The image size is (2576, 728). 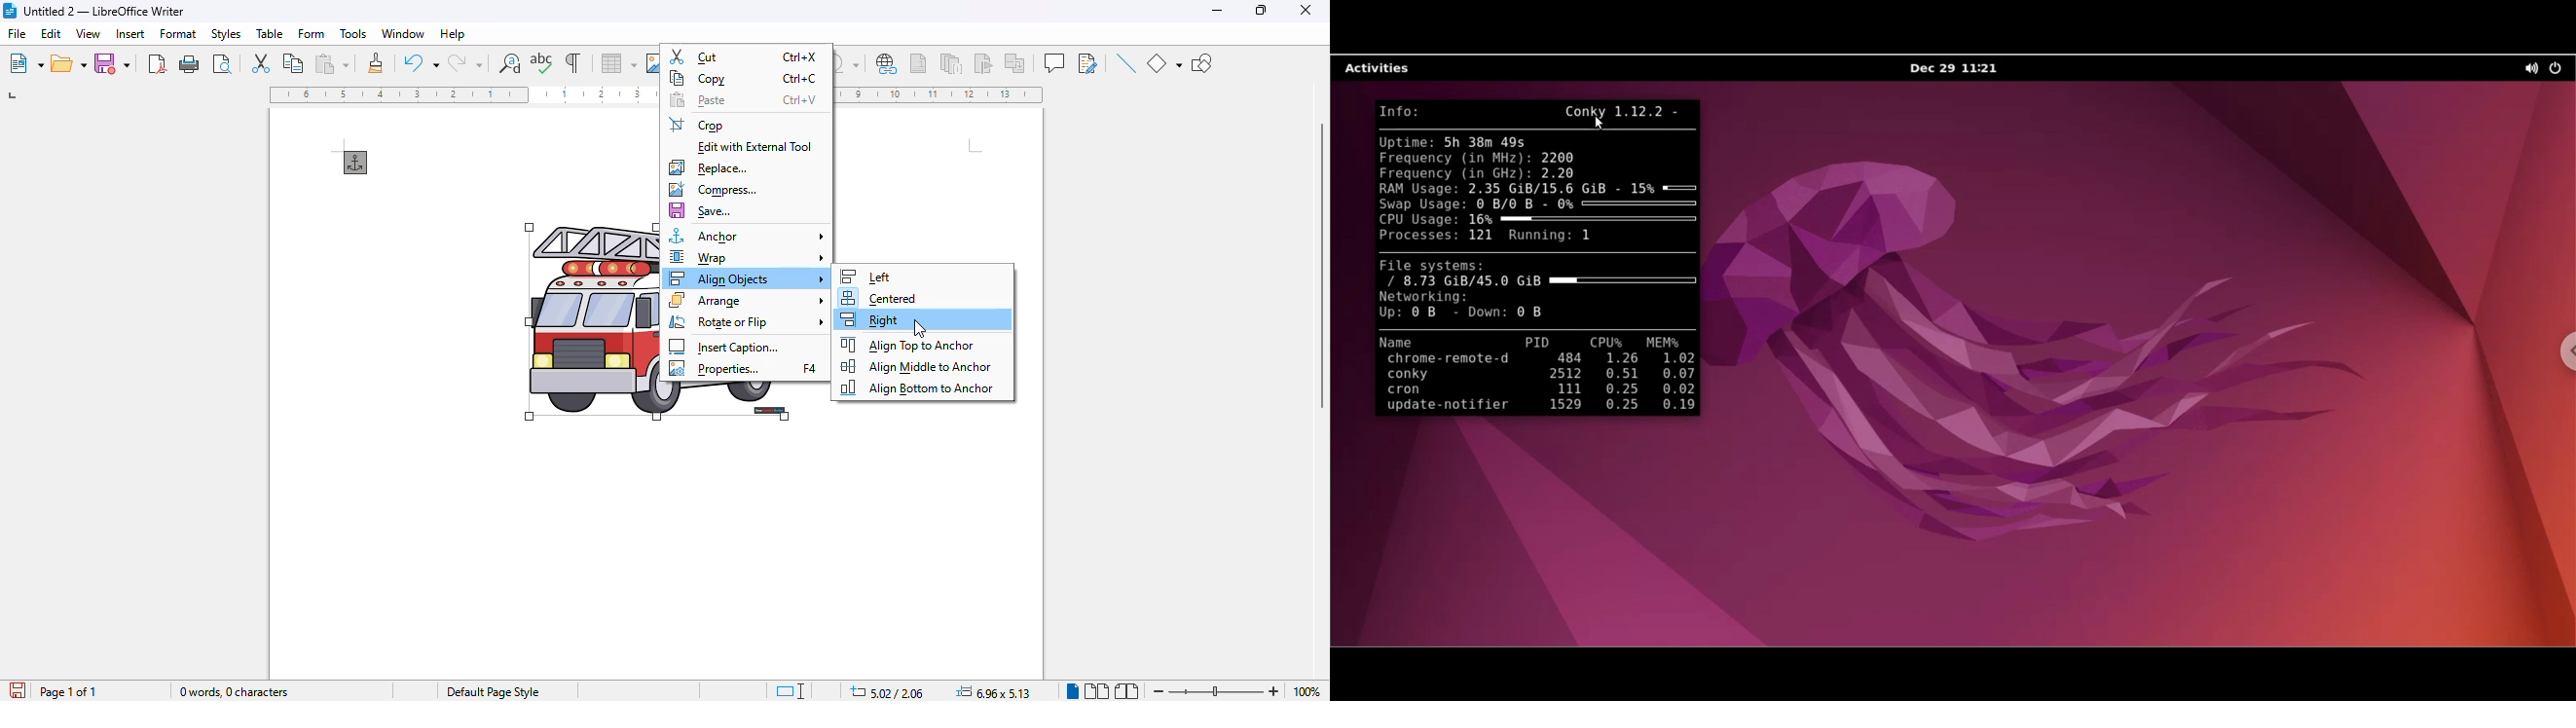 What do you see at coordinates (941, 95) in the screenshot?
I see `ruler` at bounding box center [941, 95].